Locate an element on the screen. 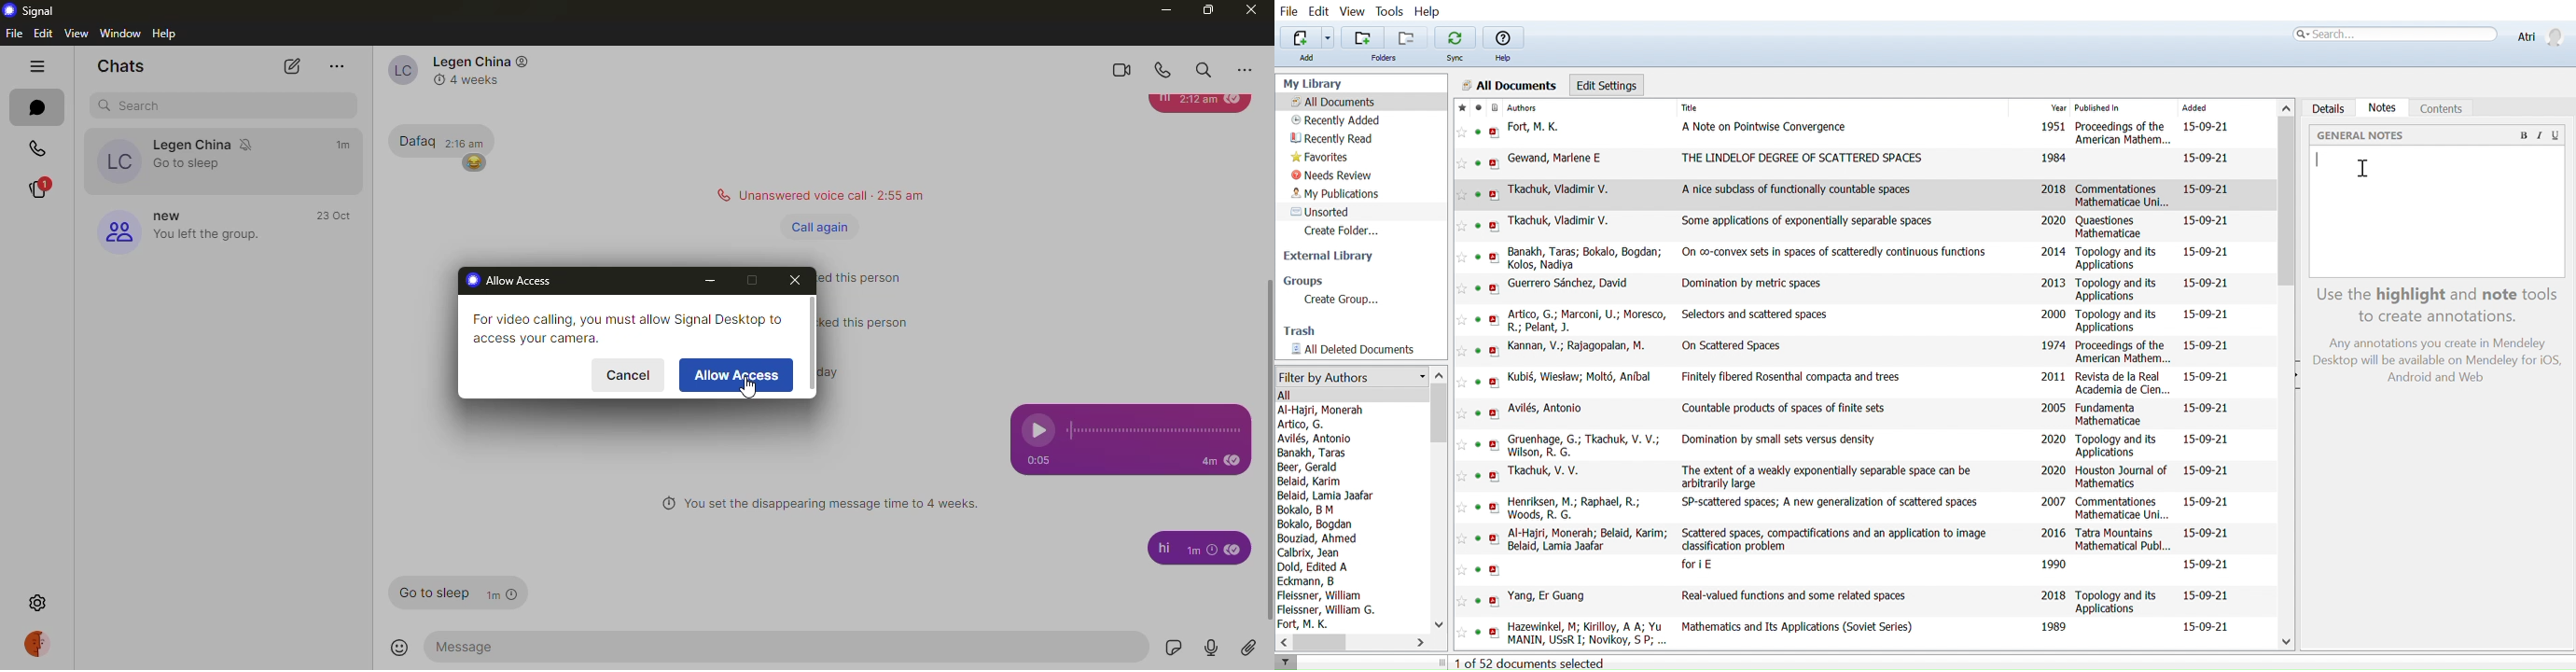 This screenshot has width=2576, height=672. minimize is located at coordinates (710, 282).